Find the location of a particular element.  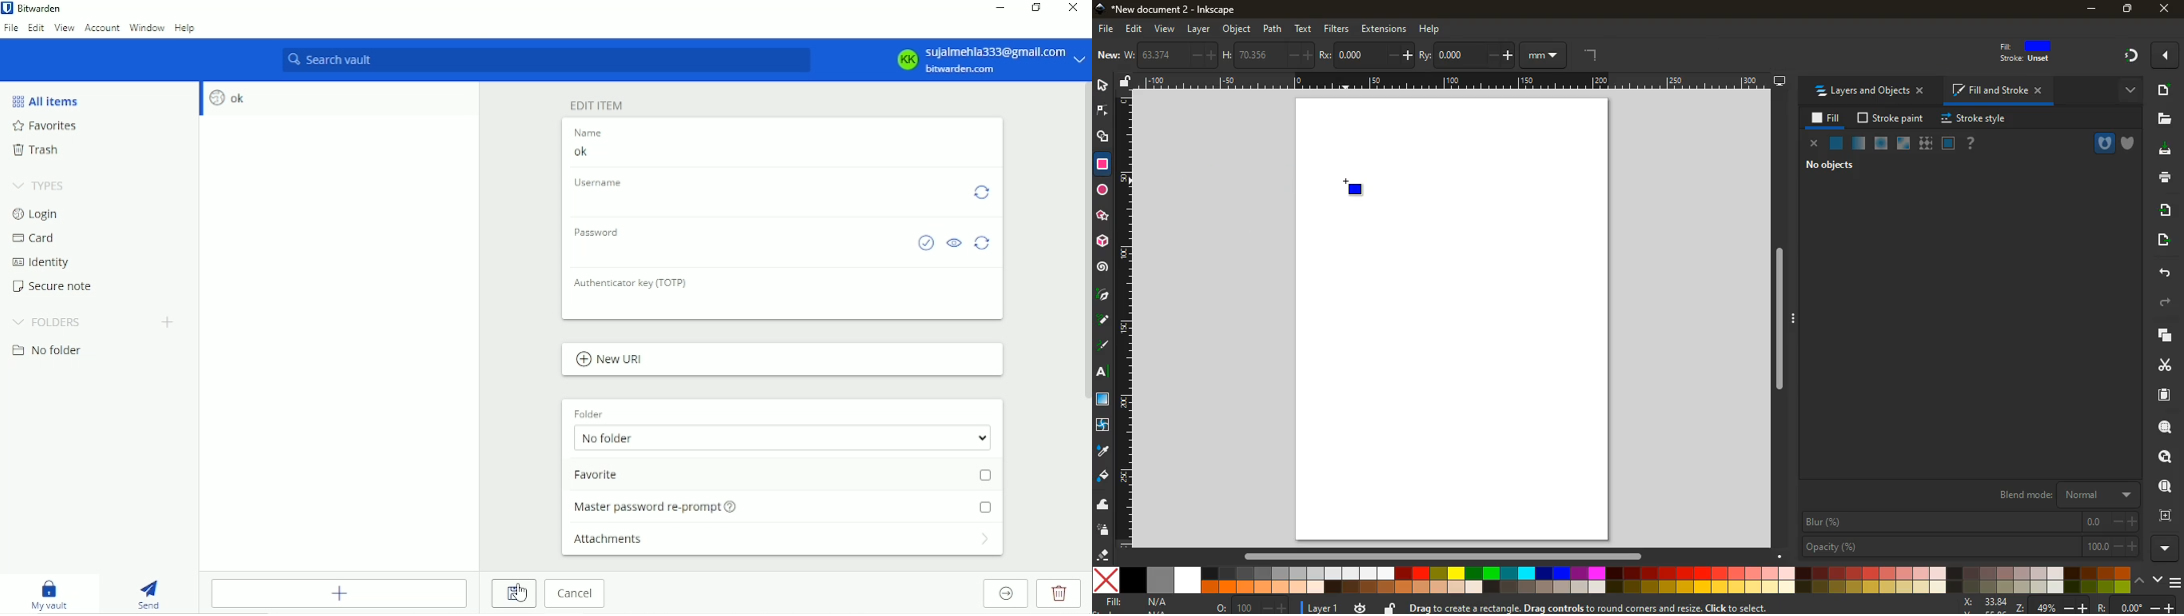

window is located at coordinates (1903, 143).